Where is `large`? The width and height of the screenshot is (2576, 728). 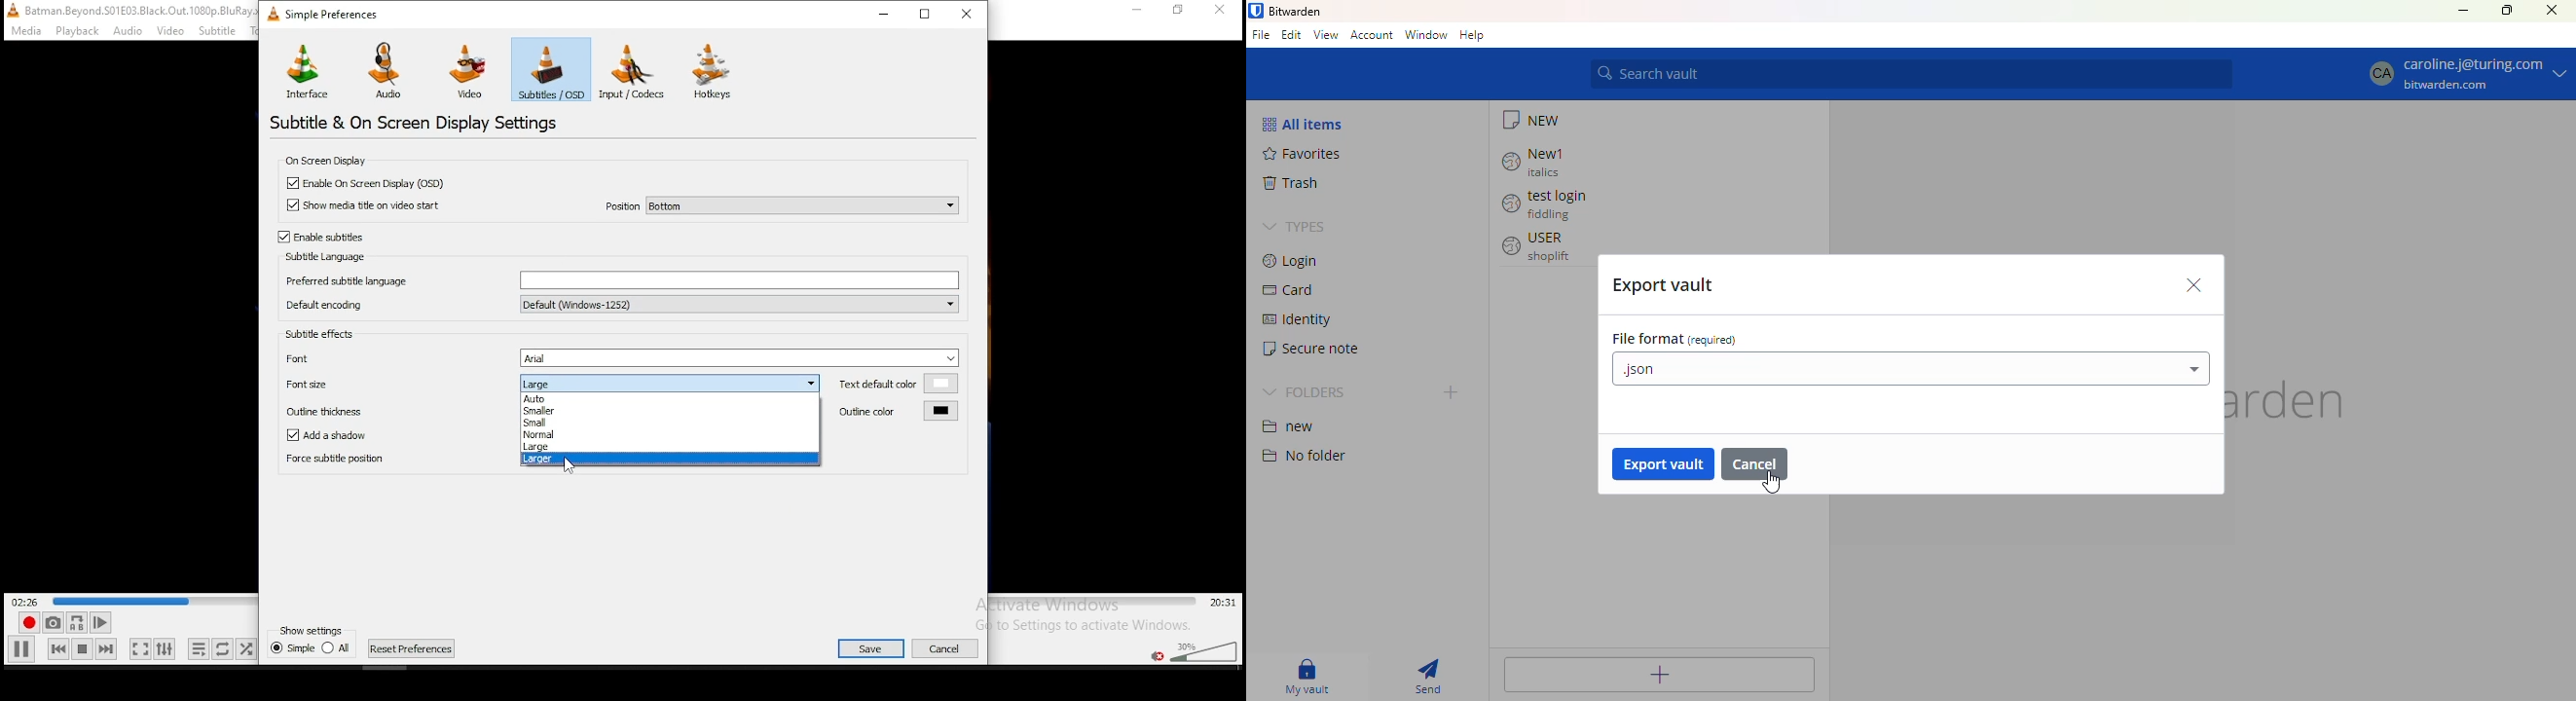
large is located at coordinates (668, 383).